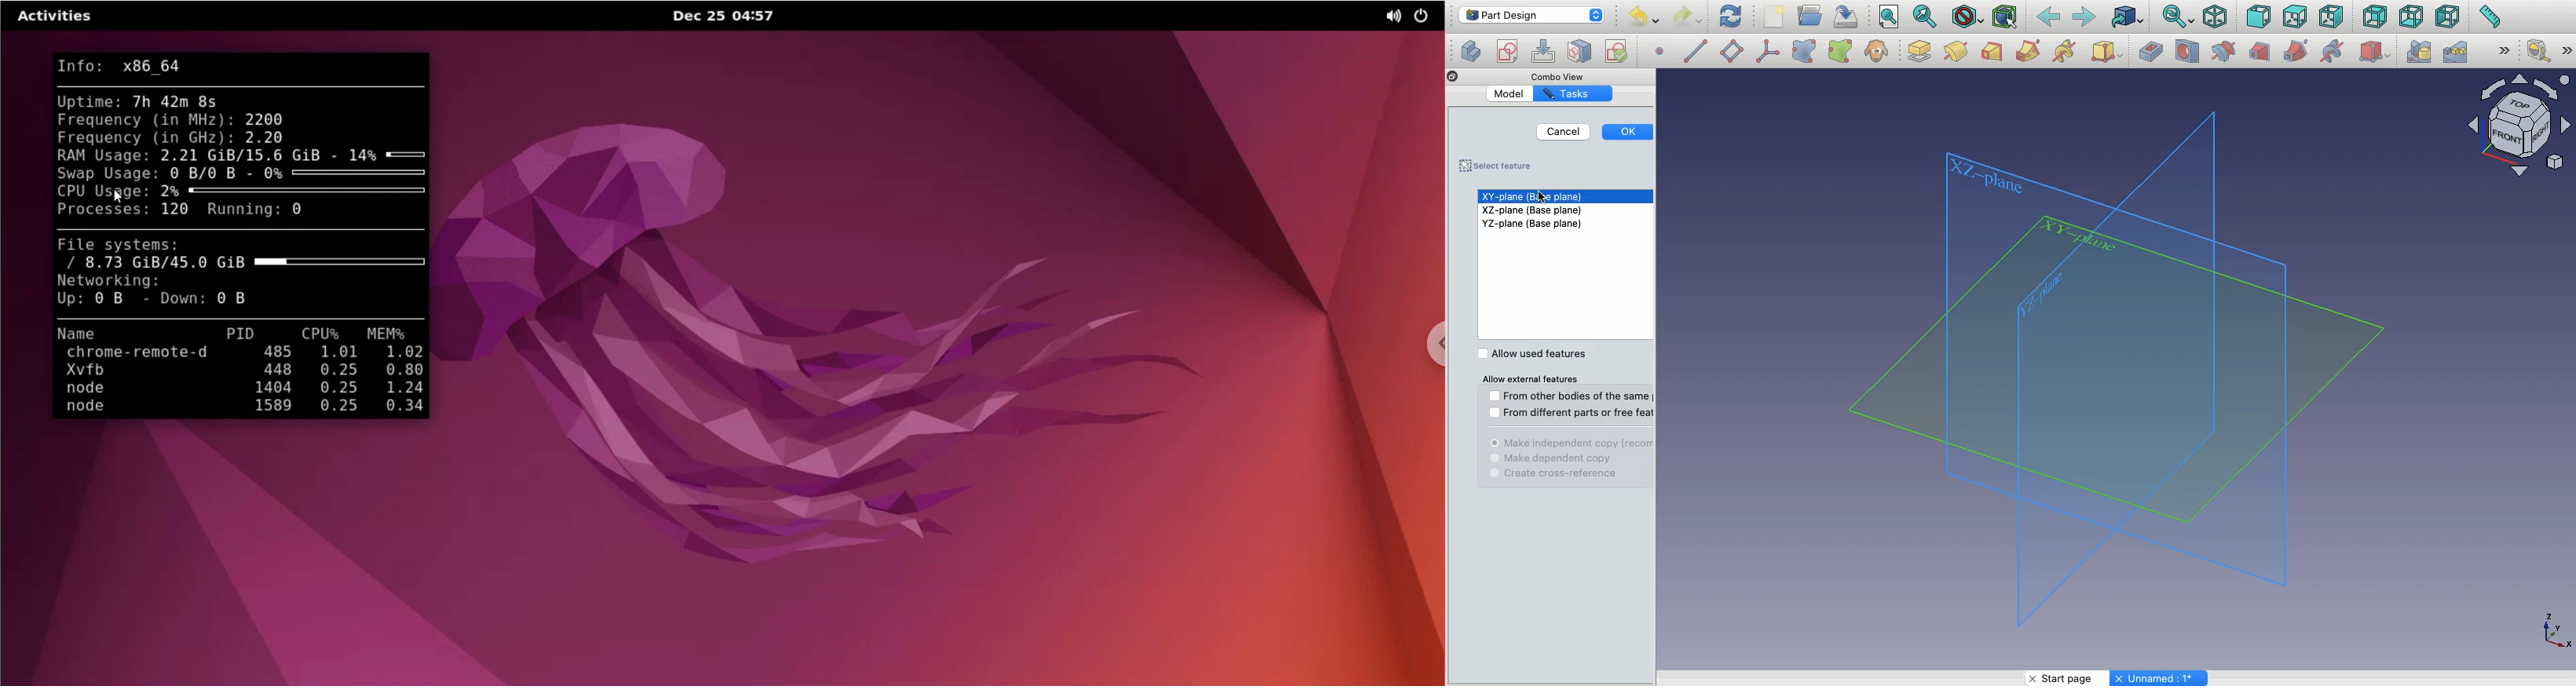 The width and height of the screenshot is (2576, 700). What do you see at coordinates (1540, 353) in the screenshot?
I see `Allow used features` at bounding box center [1540, 353].